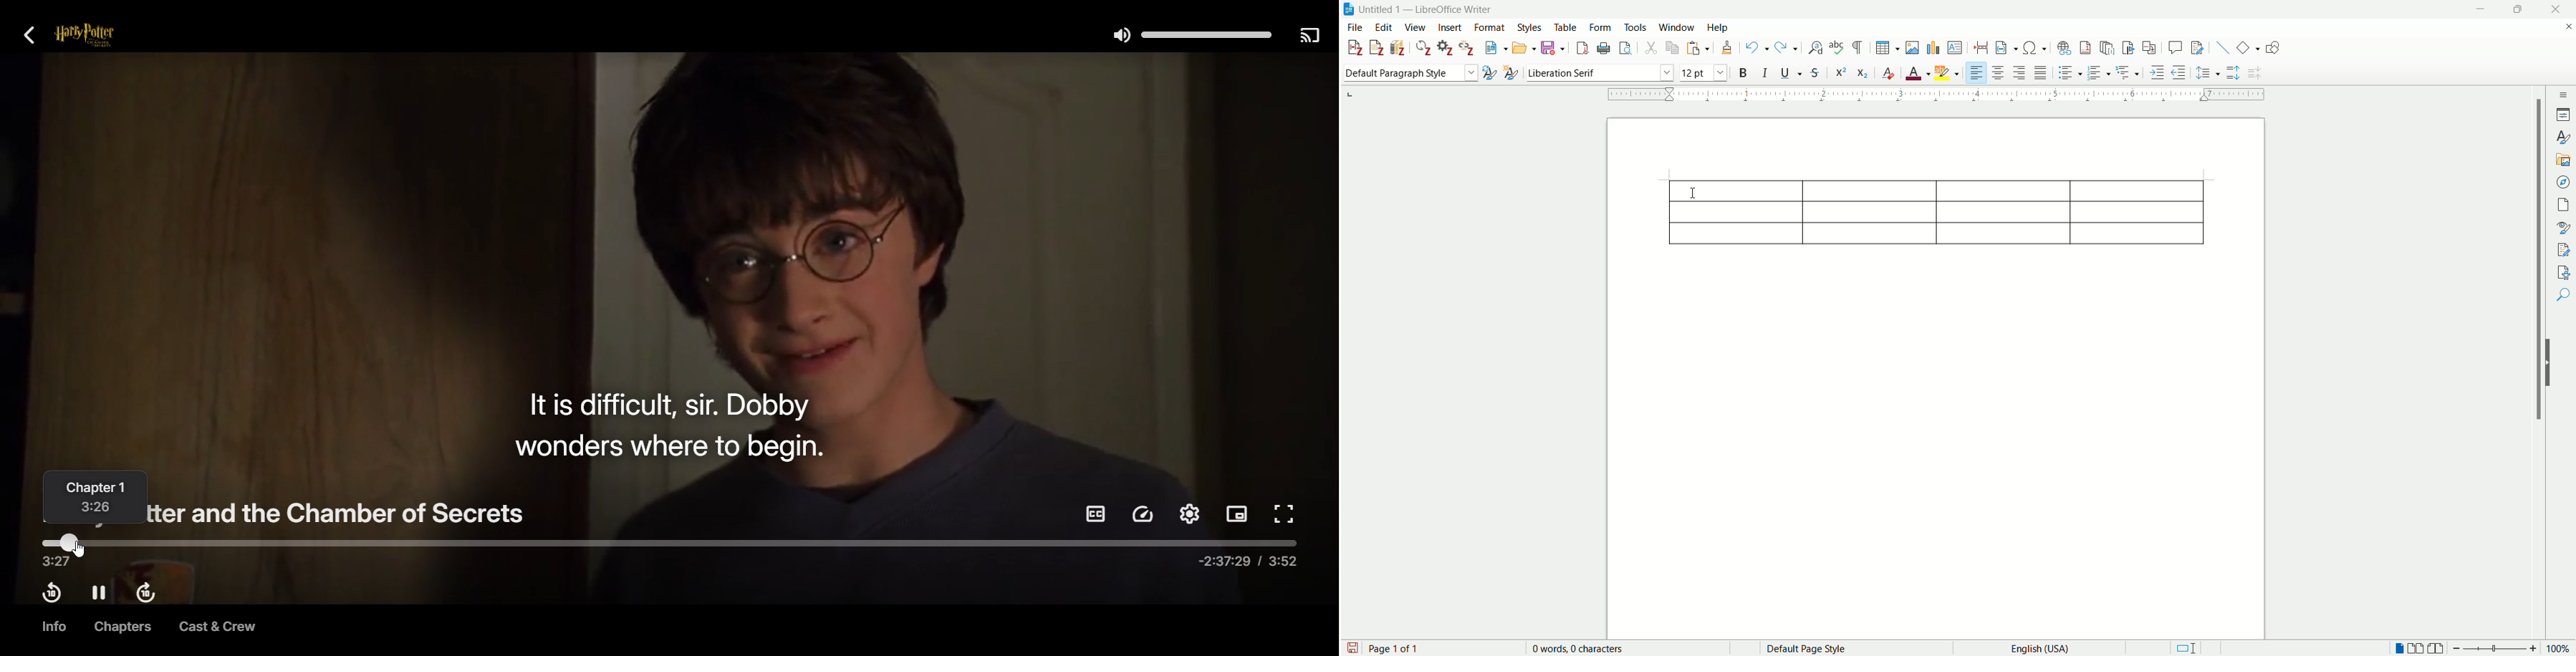 This screenshot has height=672, width=2576. What do you see at coordinates (2157, 73) in the screenshot?
I see `increase indent` at bounding box center [2157, 73].